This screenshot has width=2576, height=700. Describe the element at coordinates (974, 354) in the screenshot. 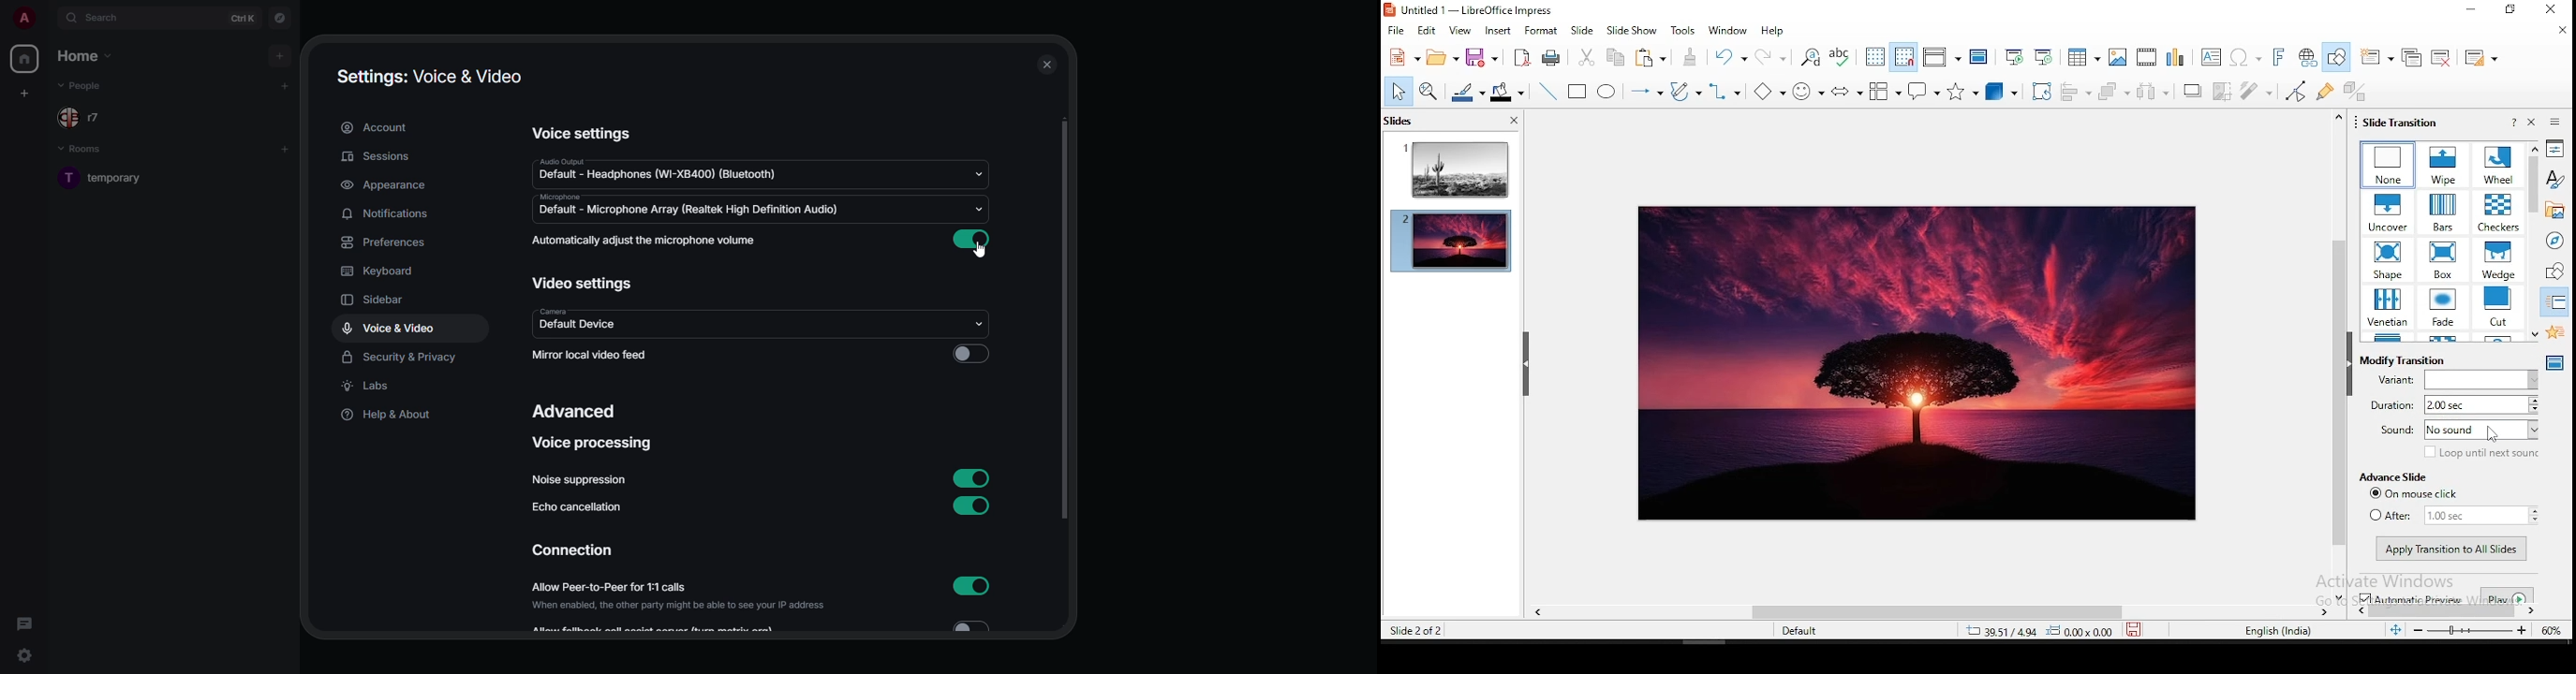

I see `click to enable` at that location.